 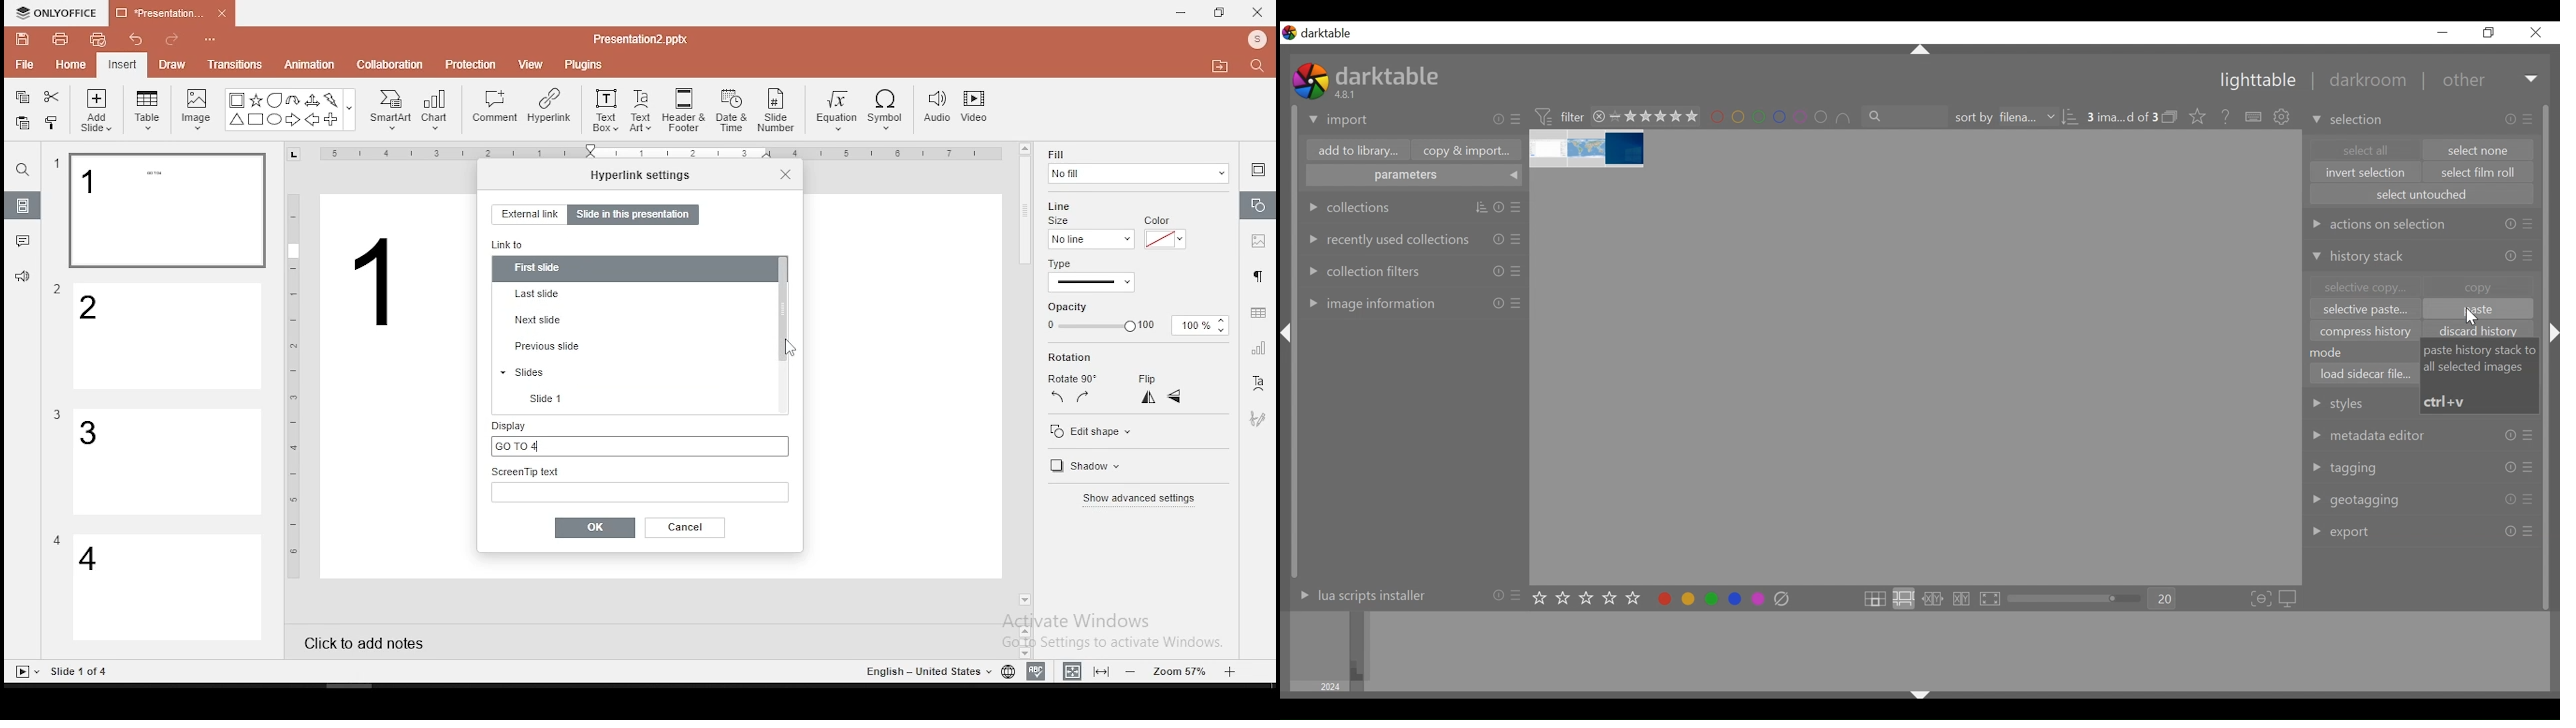 I want to click on click to change the type of overlays, so click(x=2195, y=115).